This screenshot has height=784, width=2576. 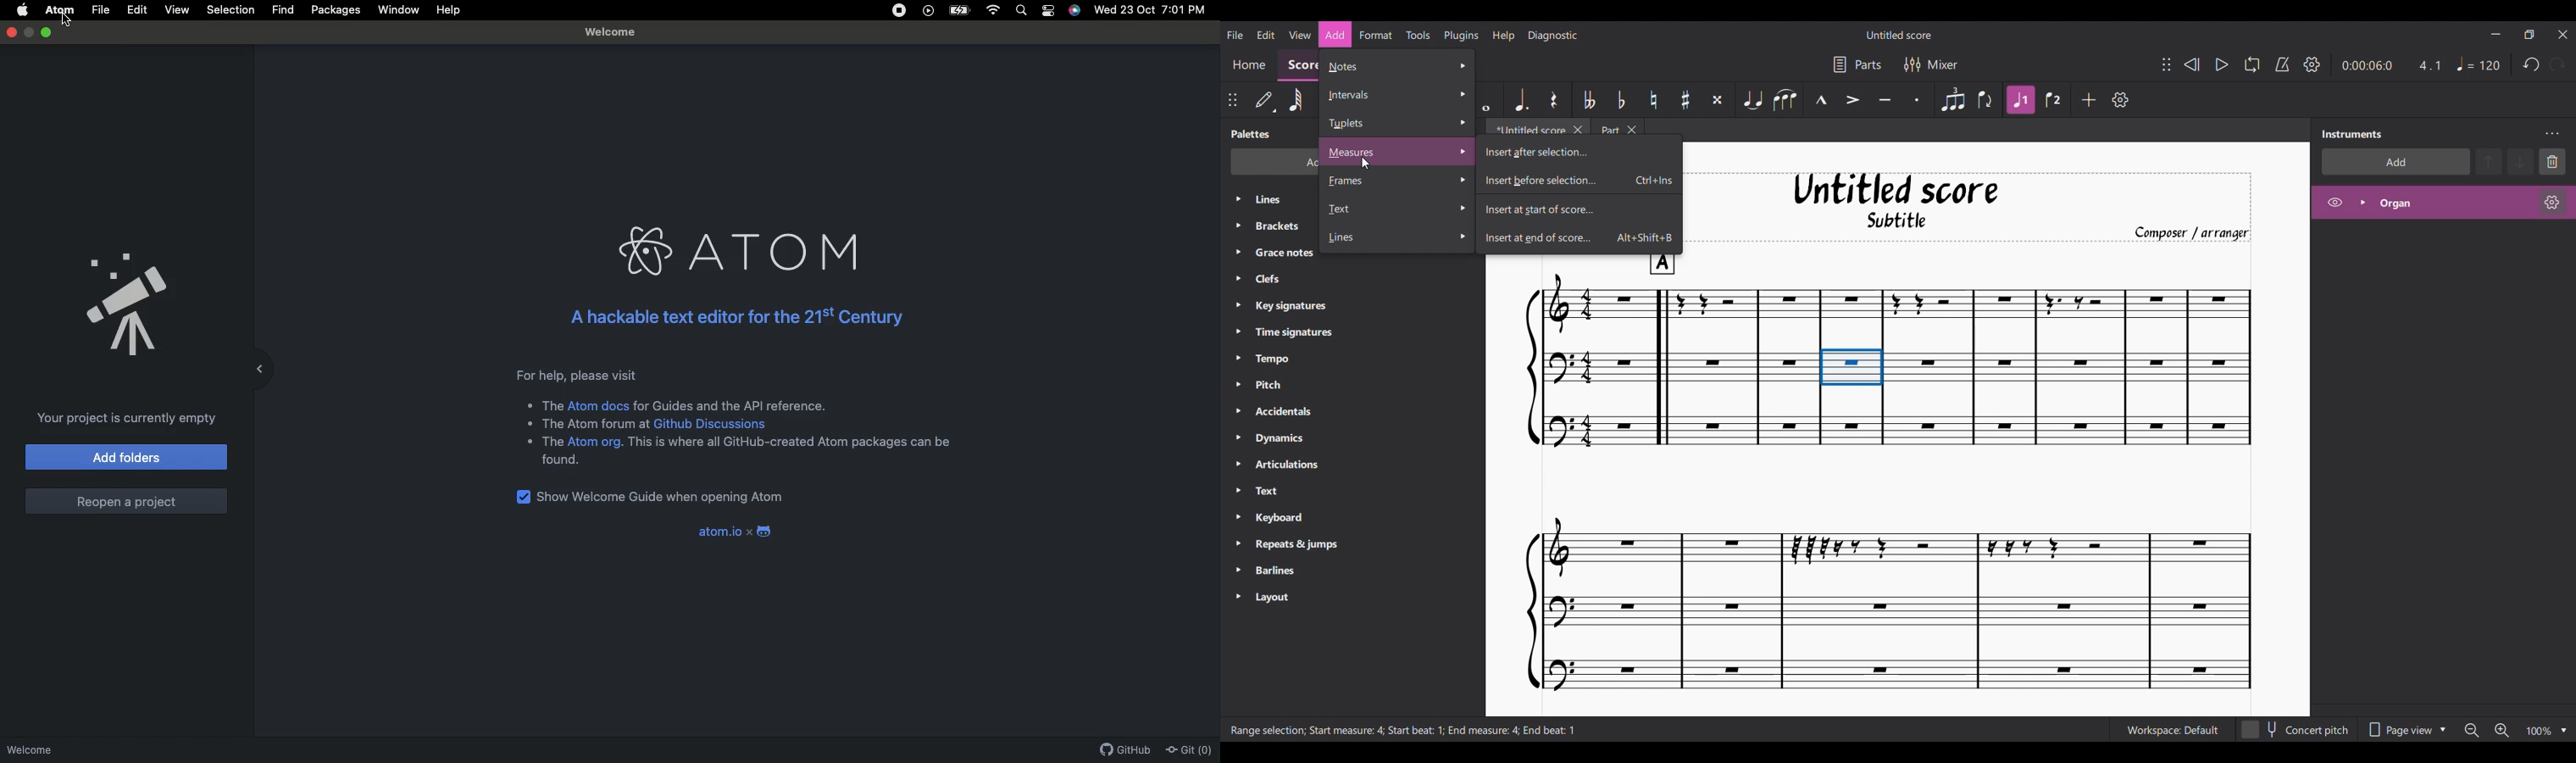 I want to click on Score section, current selection, highlighted, so click(x=1296, y=64).